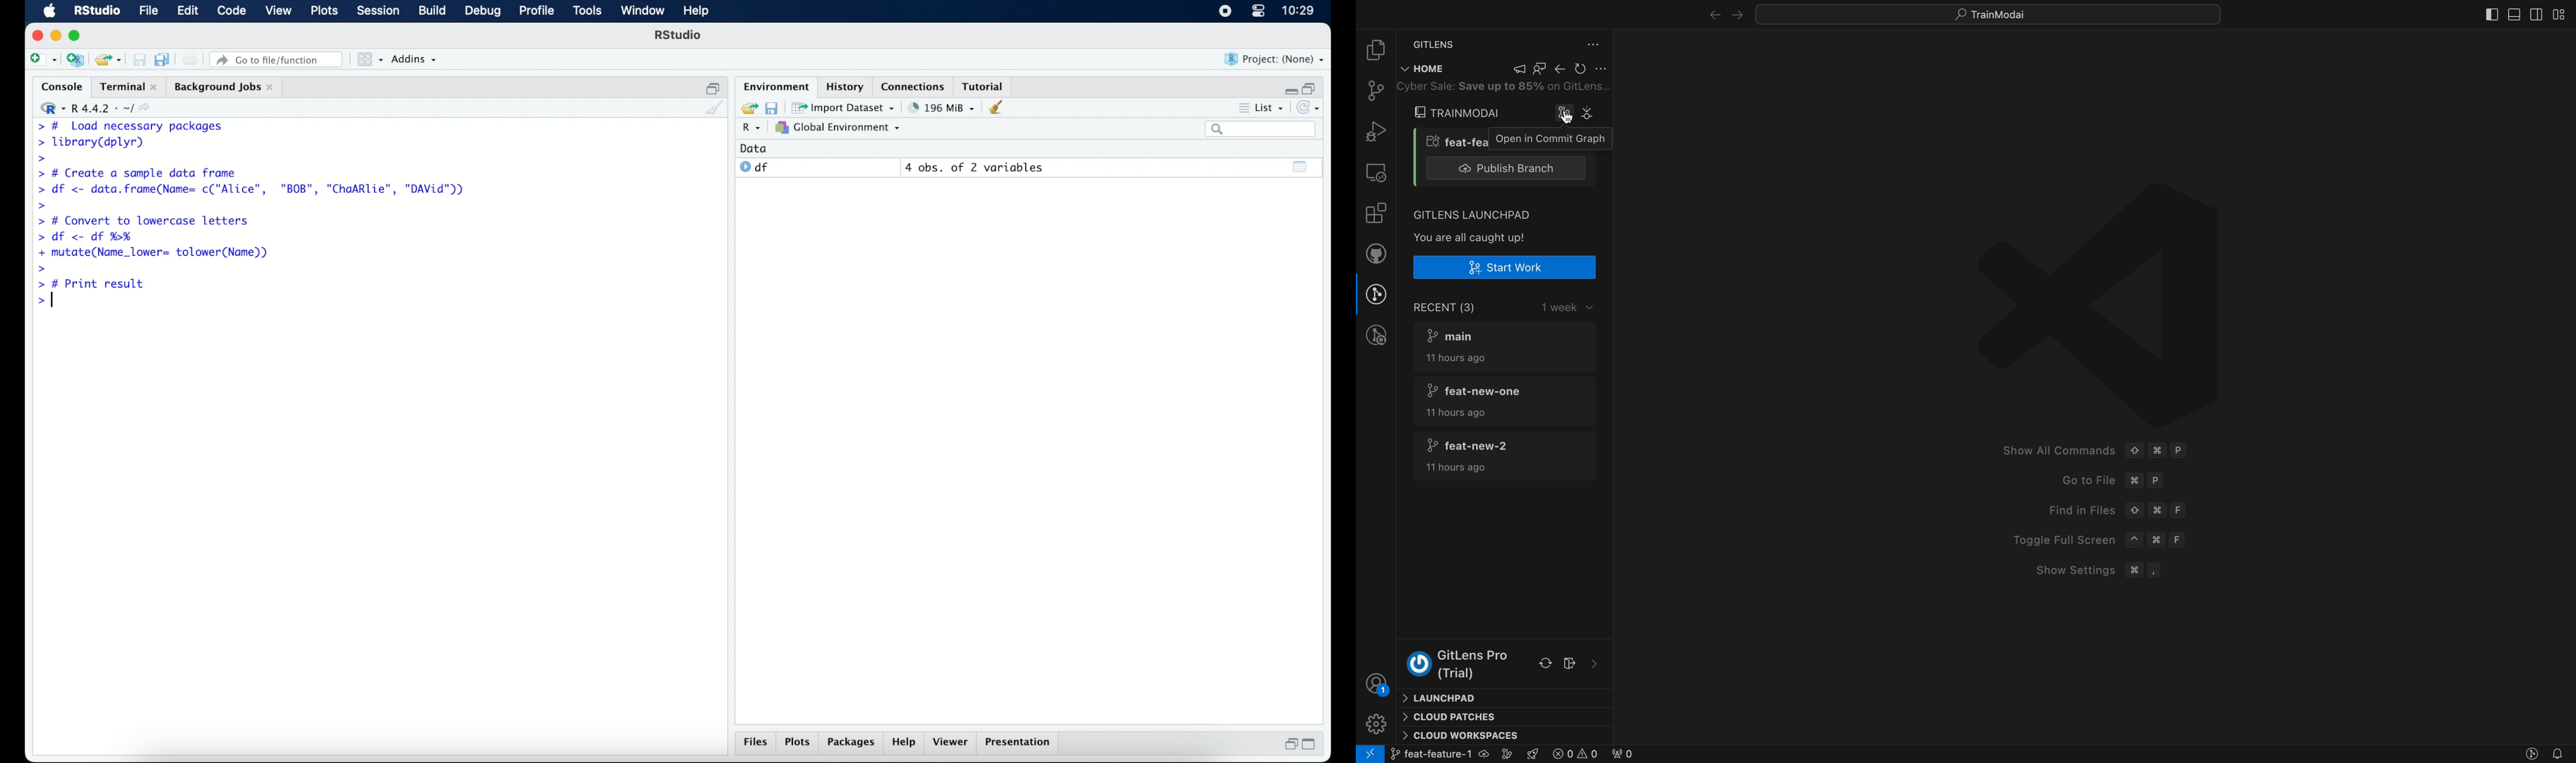  I want to click on maximize, so click(77, 35).